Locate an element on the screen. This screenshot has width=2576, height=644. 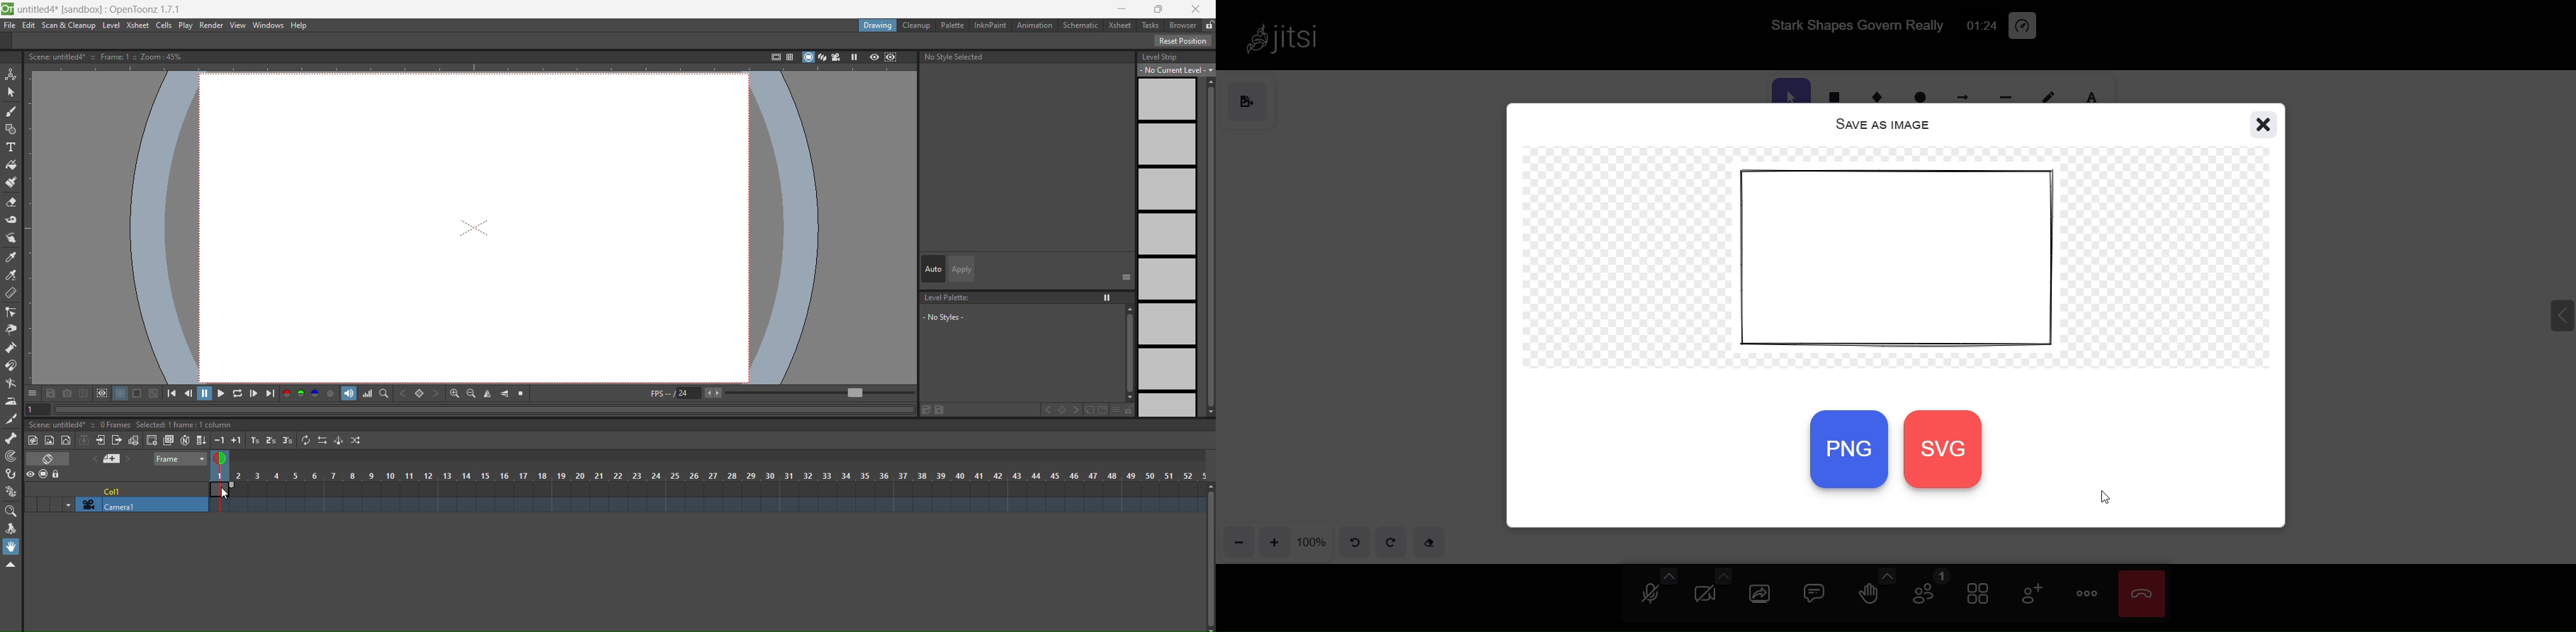
set key is located at coordinates (1061, 410).